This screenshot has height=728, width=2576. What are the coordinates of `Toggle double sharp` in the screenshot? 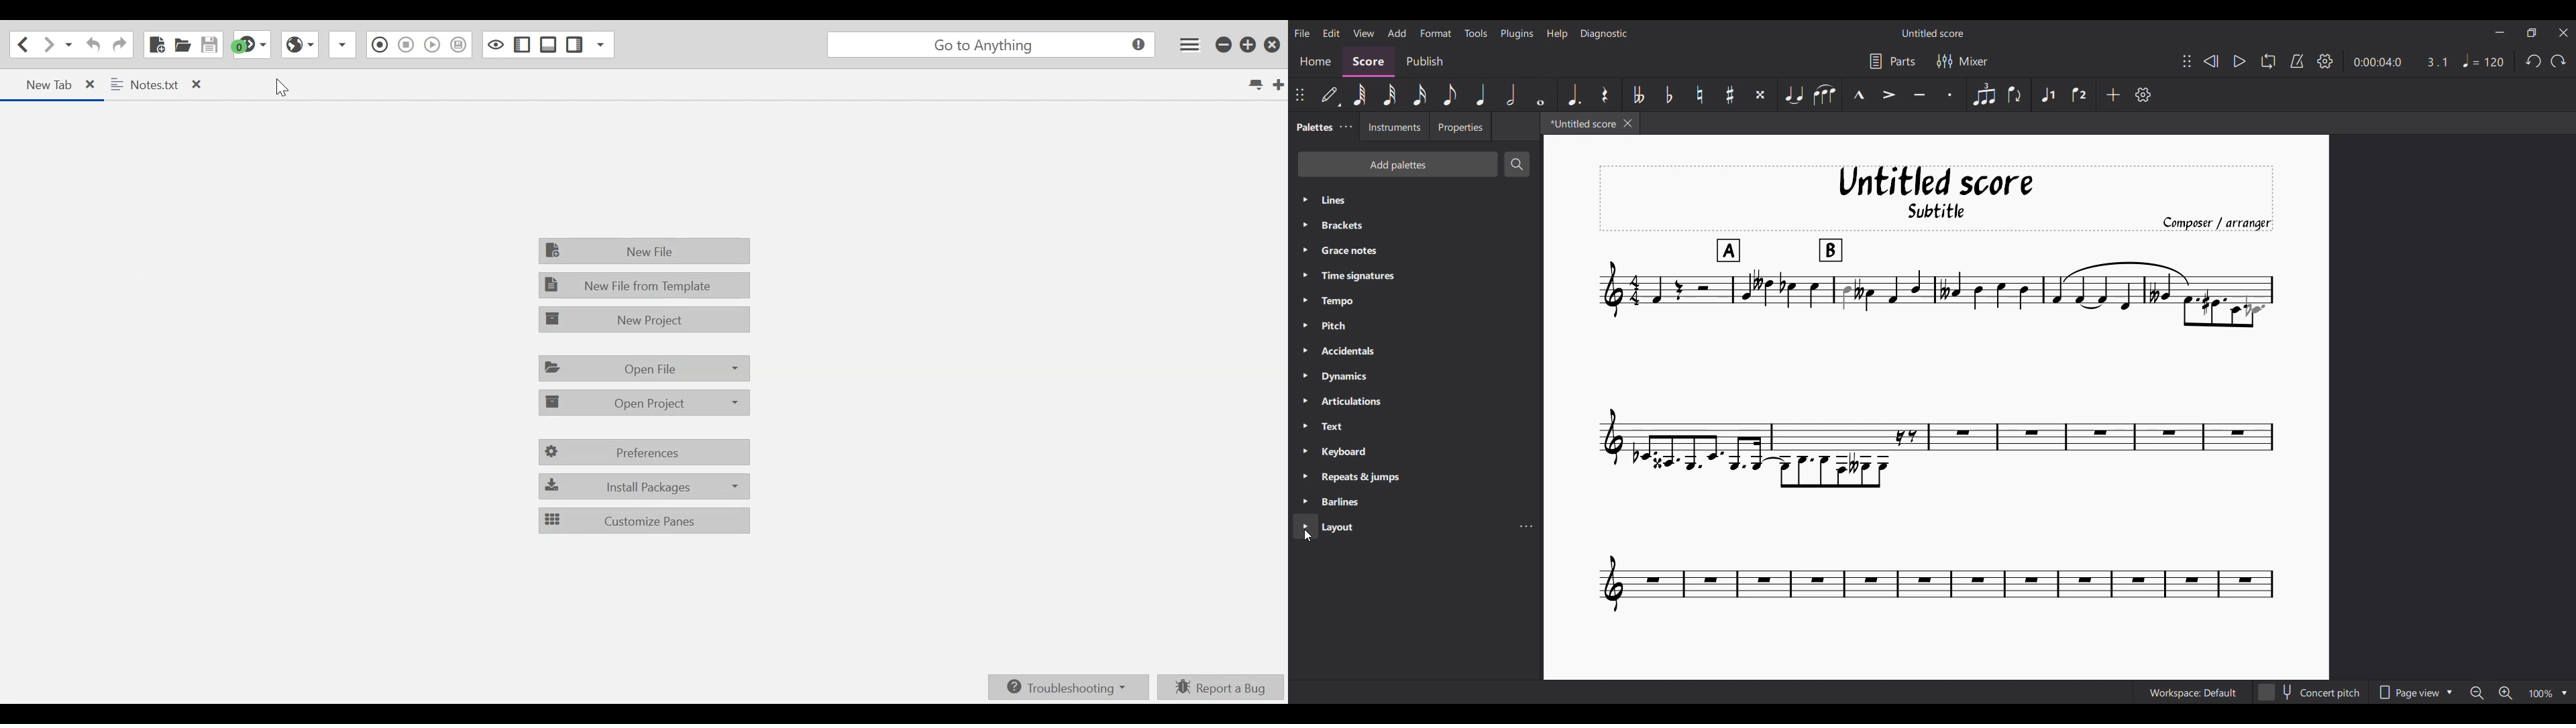 It's located at (1760, 95).